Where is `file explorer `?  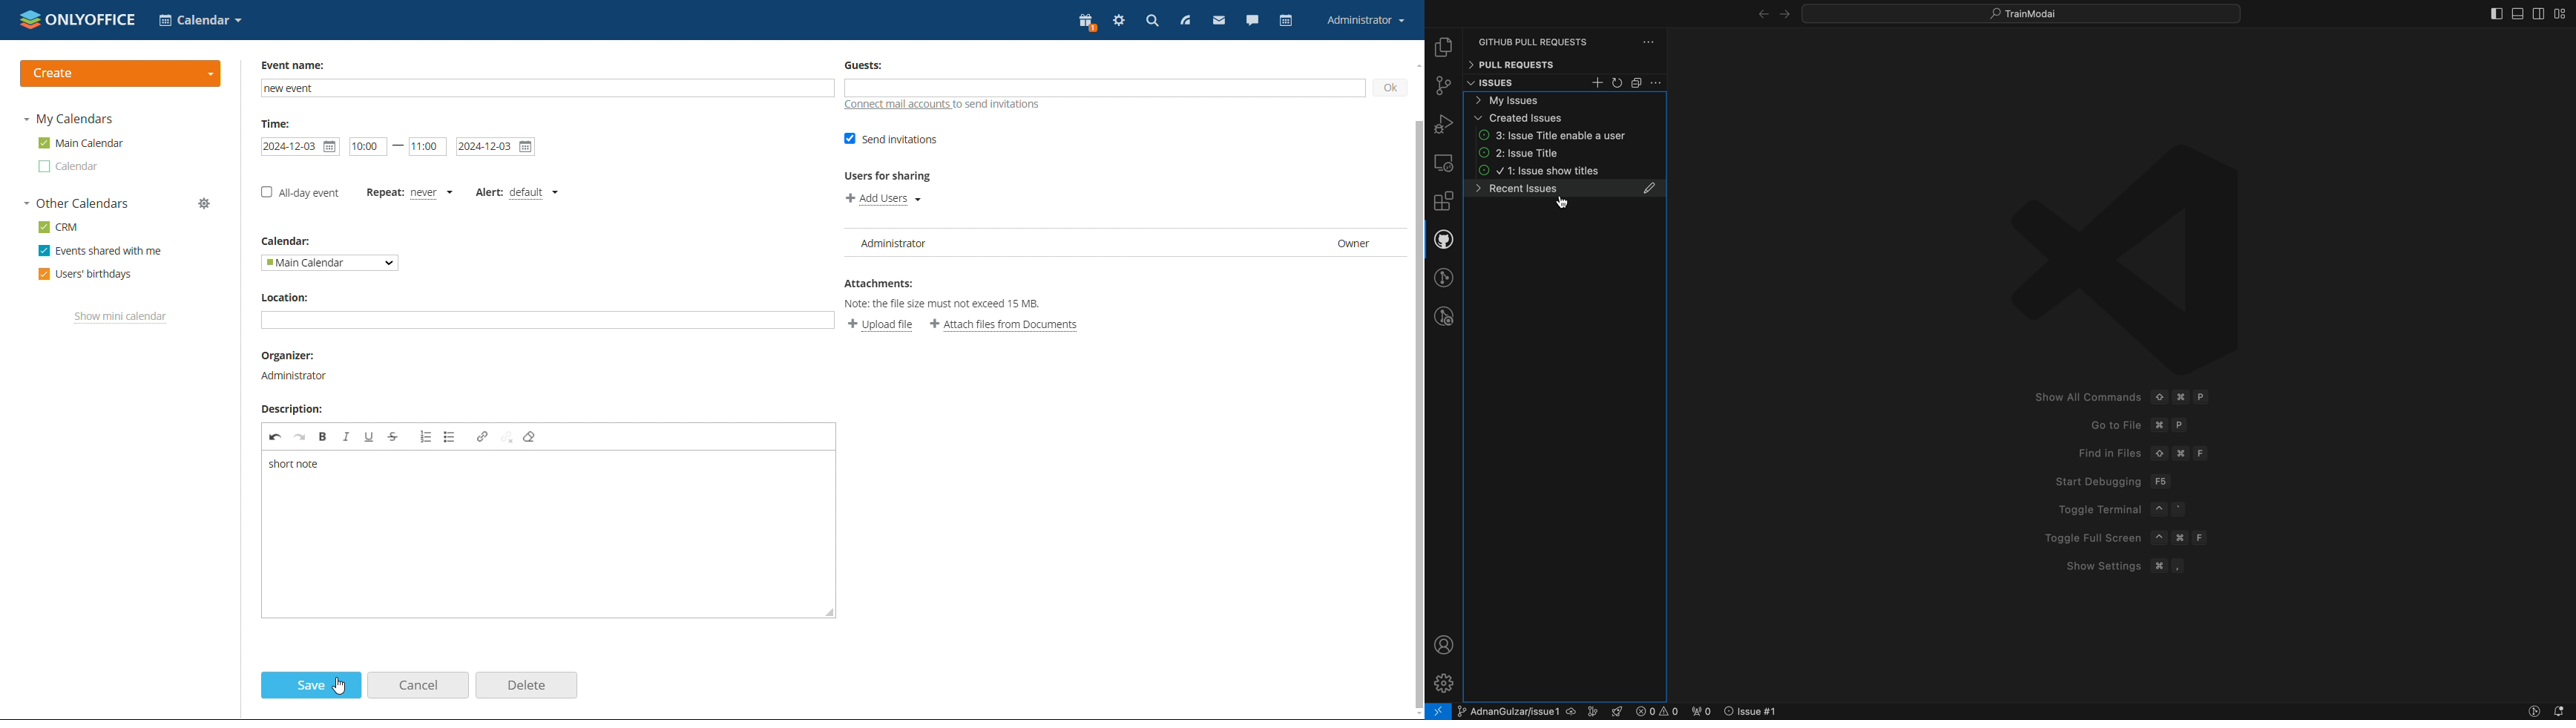 file explorer  is located at coordinates (1443, 48).